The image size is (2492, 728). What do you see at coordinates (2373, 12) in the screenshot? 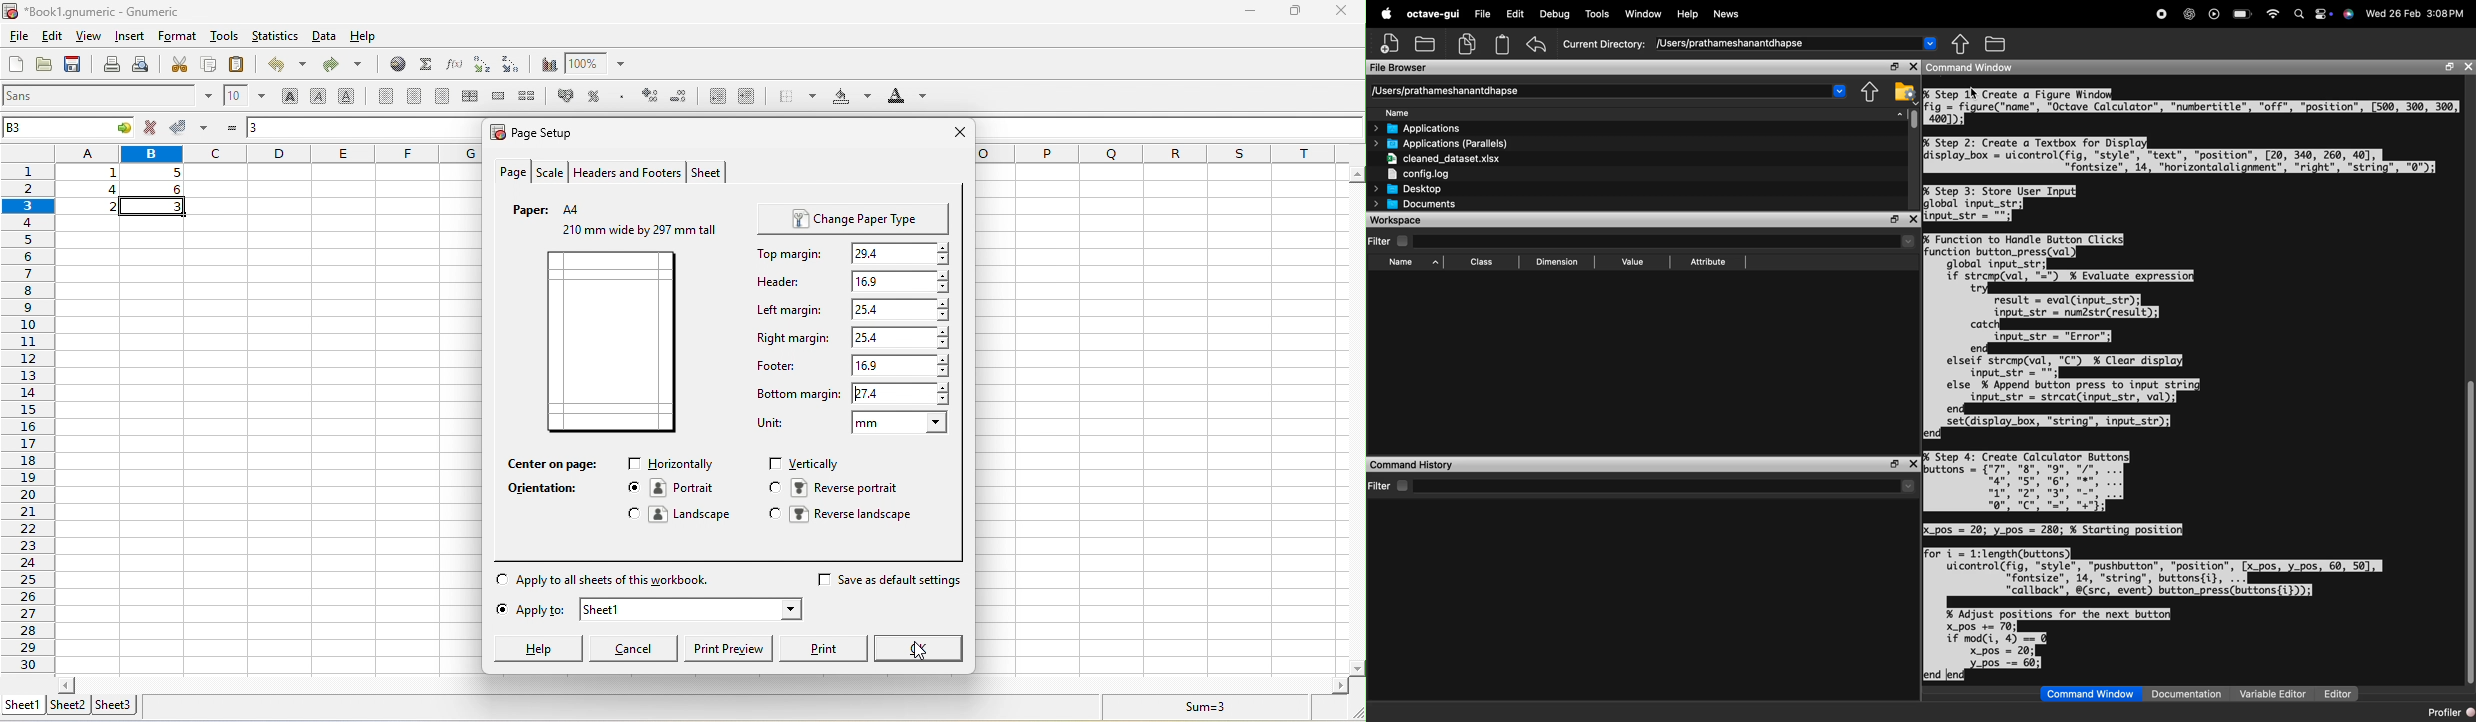
I see `Wed` at bounding box center [2373, 12].